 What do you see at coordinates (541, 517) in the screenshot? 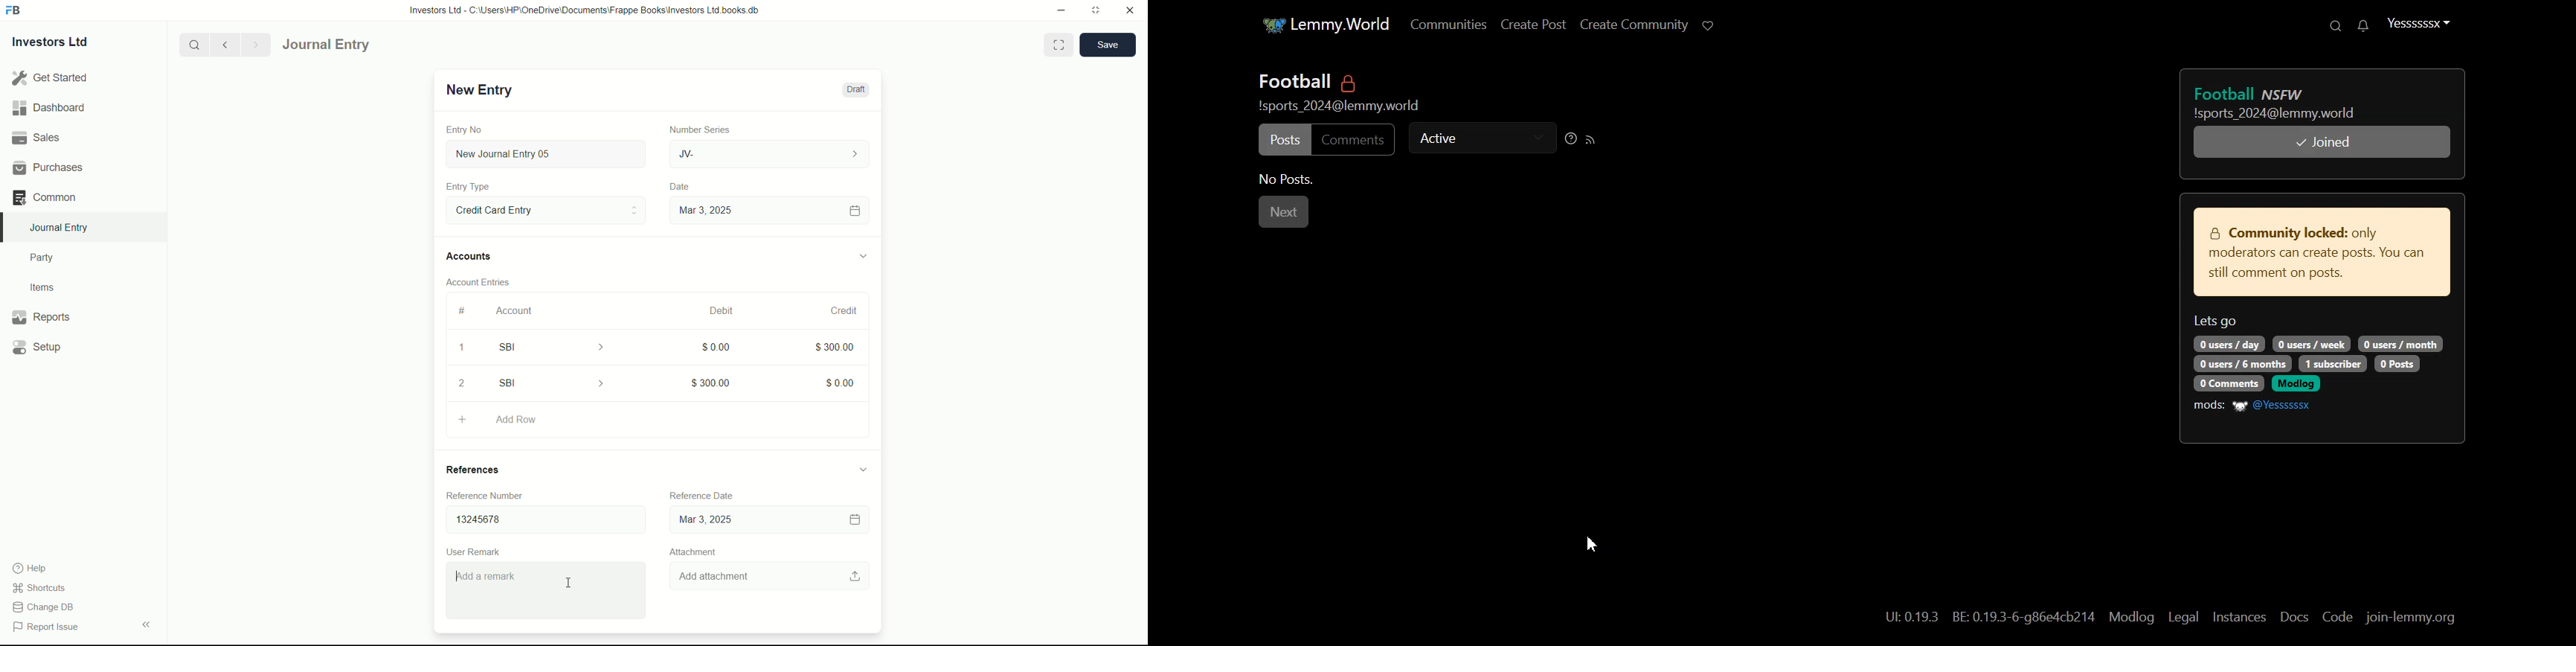
I see `13245678` at bounding box center [541, 517].